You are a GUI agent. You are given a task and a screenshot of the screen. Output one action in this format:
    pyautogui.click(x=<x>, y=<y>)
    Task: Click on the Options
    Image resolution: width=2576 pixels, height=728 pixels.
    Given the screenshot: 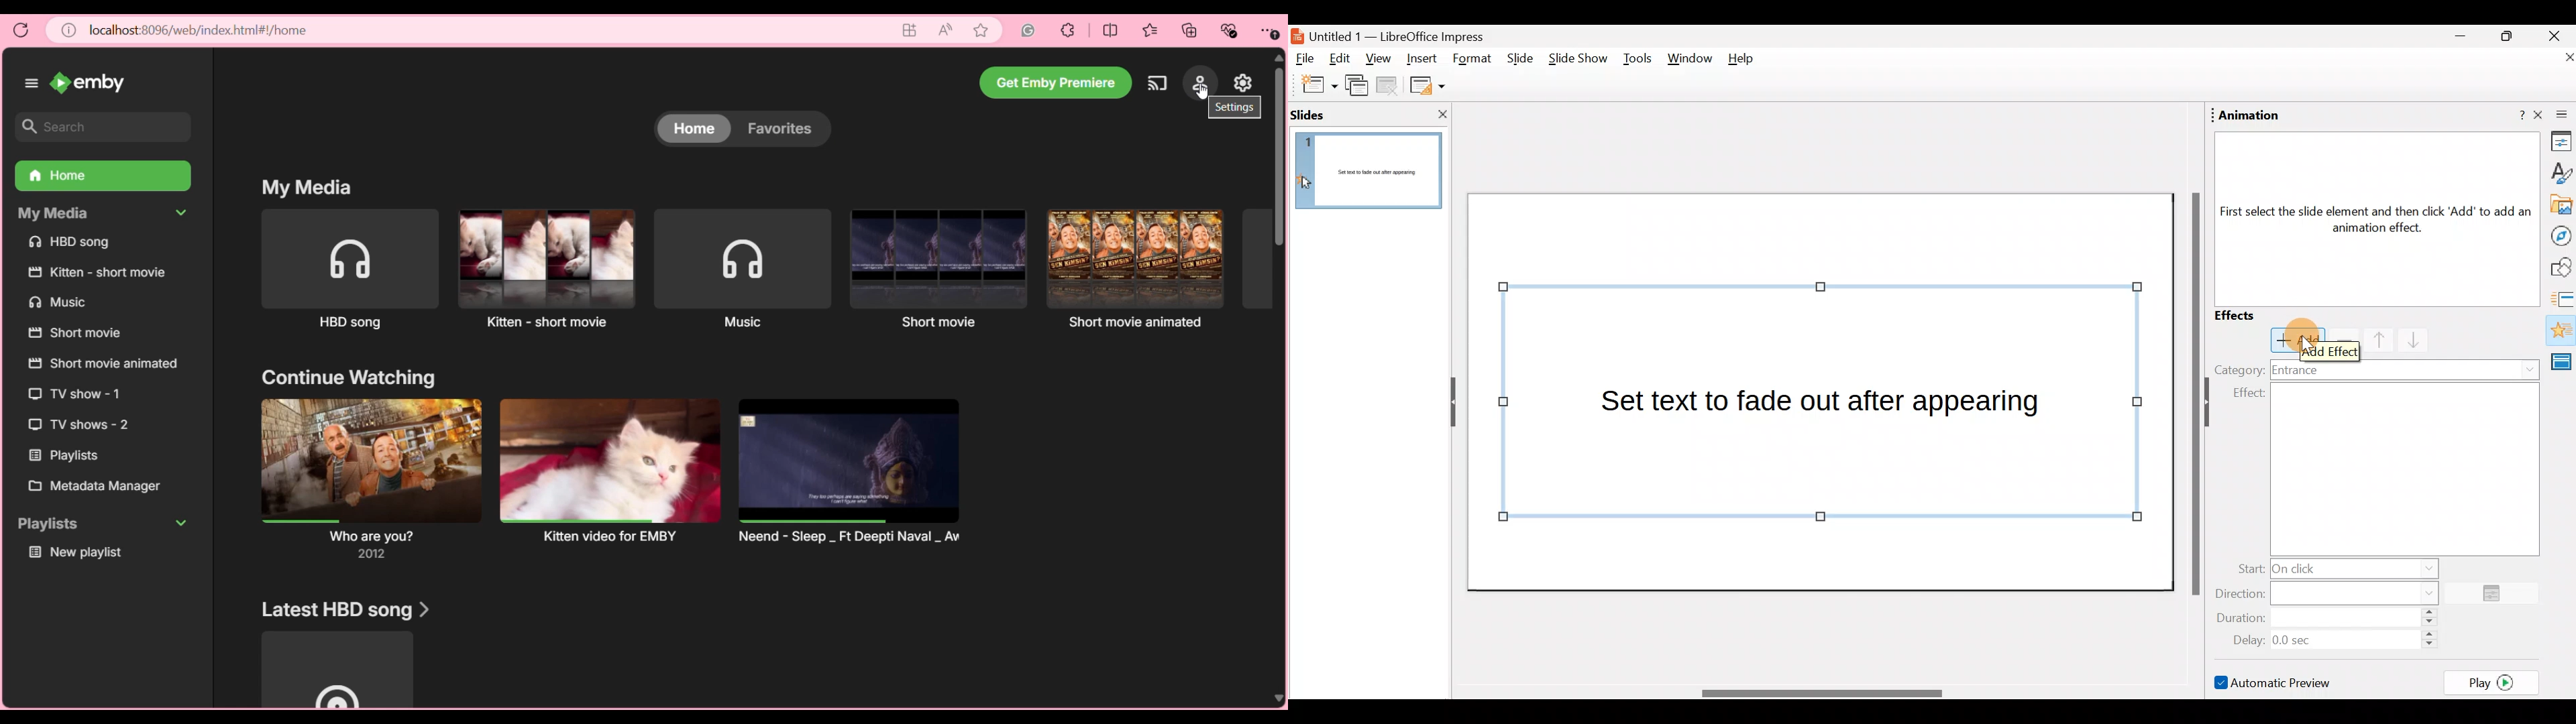 What is the action you would take?
    pyautogui.click(x=2497, y=594)
    